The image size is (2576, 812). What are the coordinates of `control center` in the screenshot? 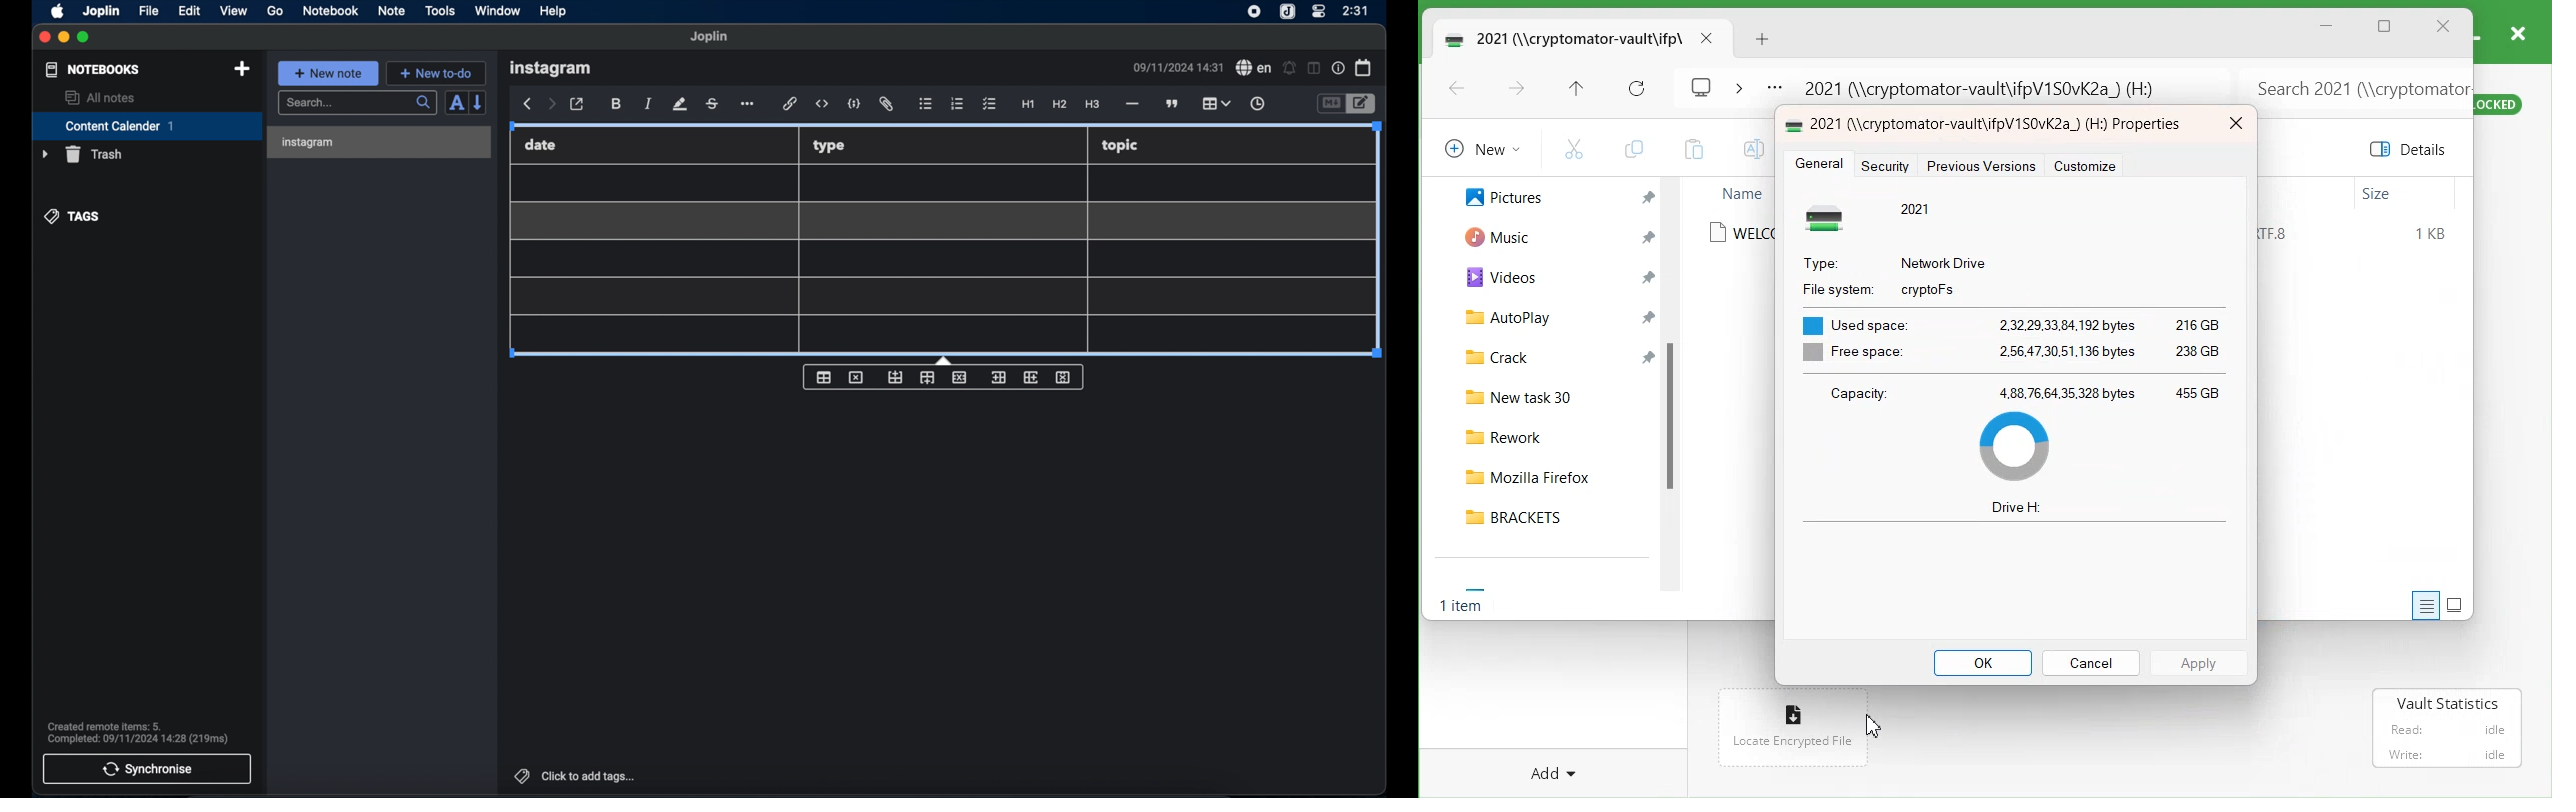 It's located at (1319, 12).